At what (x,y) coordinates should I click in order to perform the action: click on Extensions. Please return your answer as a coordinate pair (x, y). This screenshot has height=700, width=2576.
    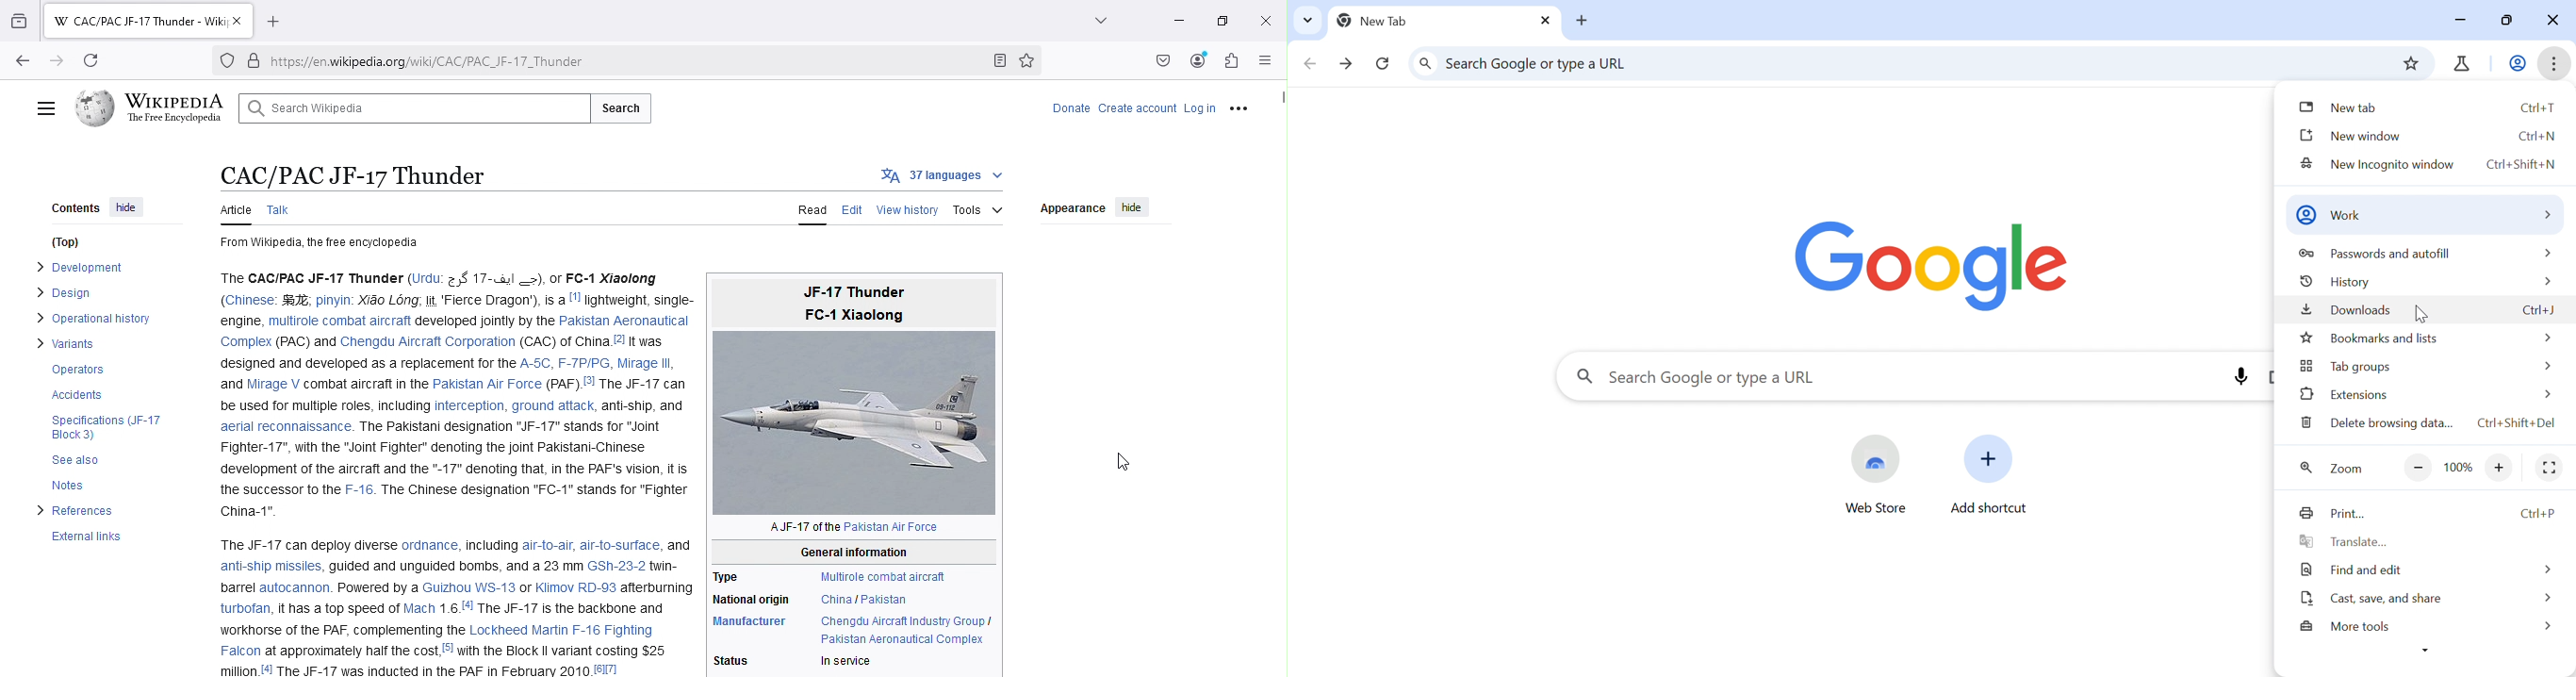
    Looking at the image, I should click on (2344, 394).